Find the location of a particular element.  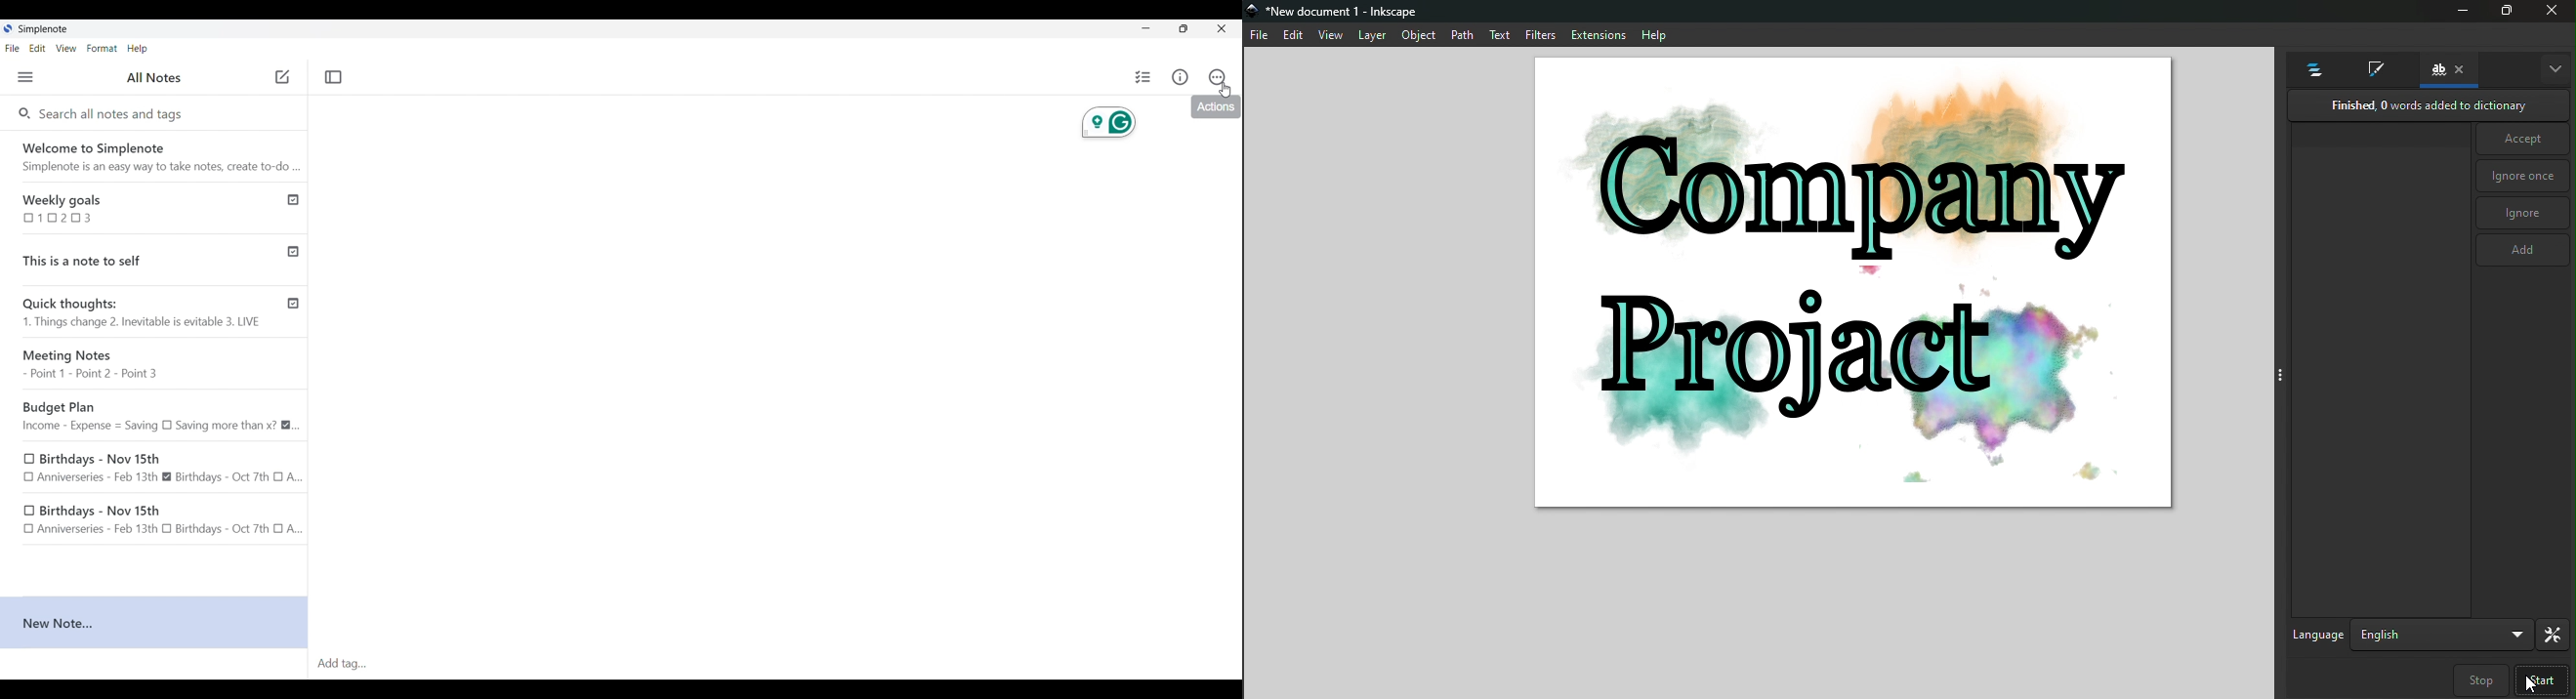

View menu is located at coordinates (67, 49).